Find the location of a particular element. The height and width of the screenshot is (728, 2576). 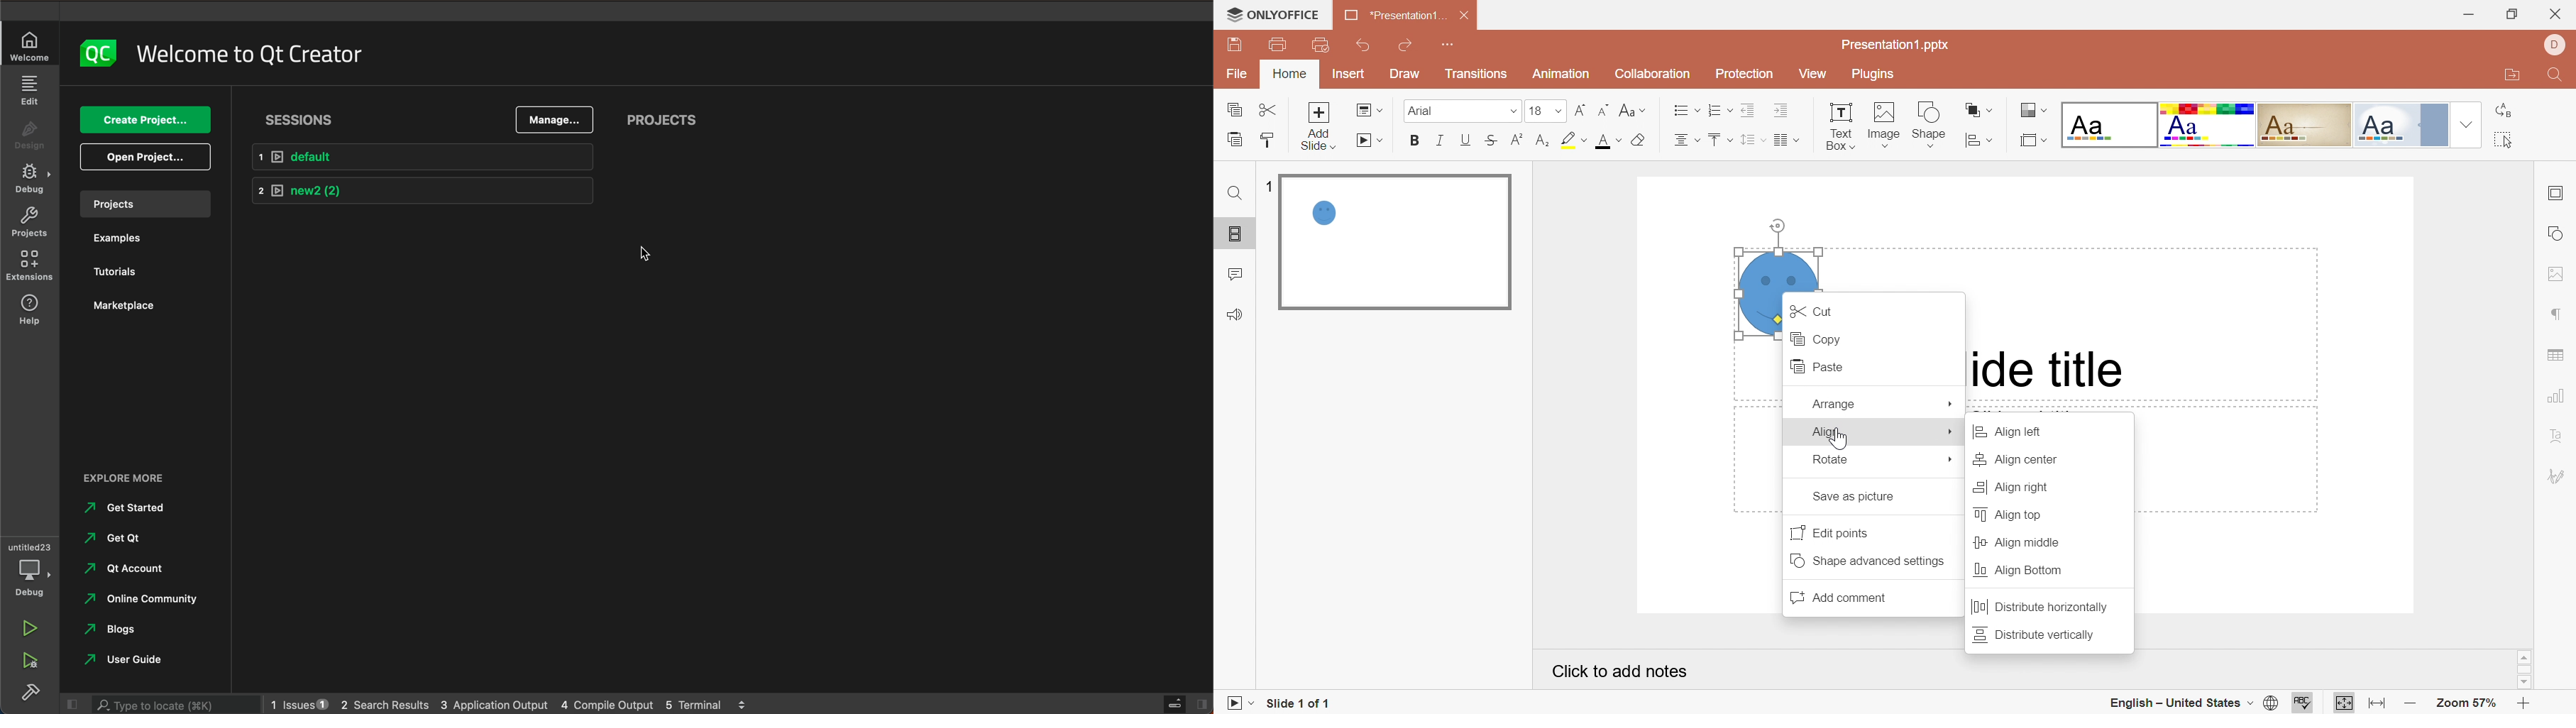

Distribute horizontally is located at coordinates (2042, 608).